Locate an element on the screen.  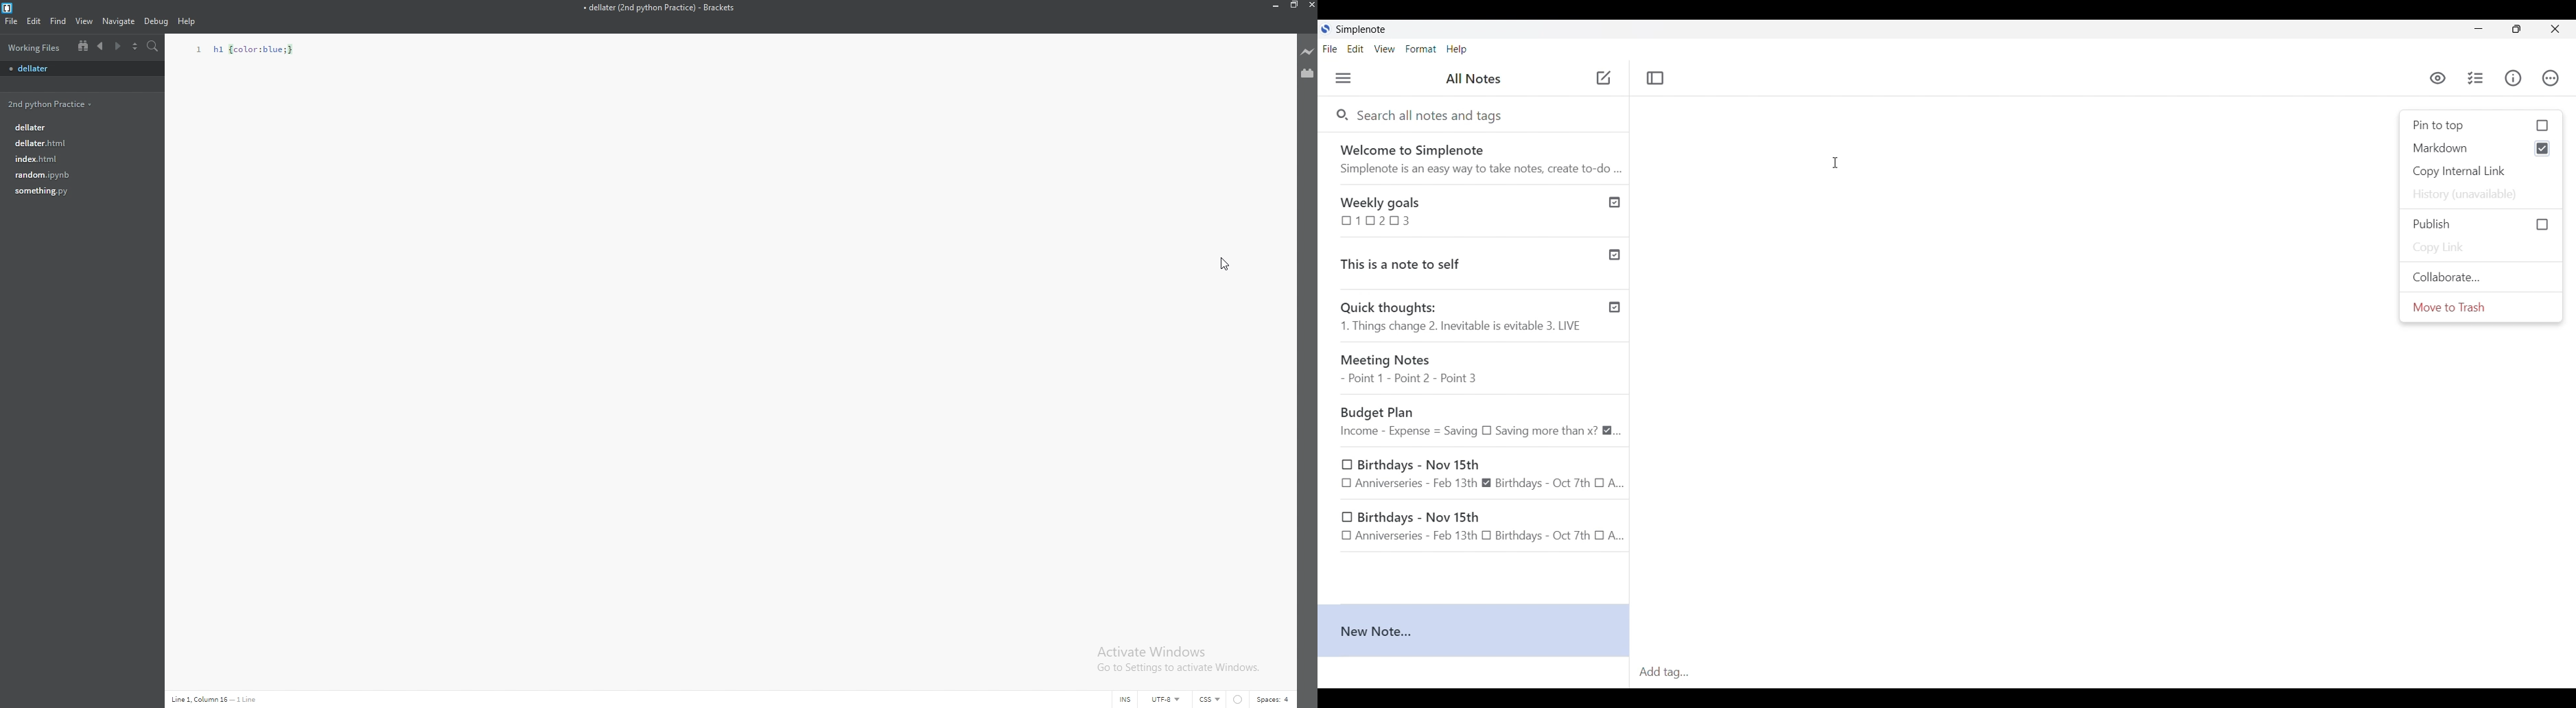
file name is located at coordinates (658, 8).